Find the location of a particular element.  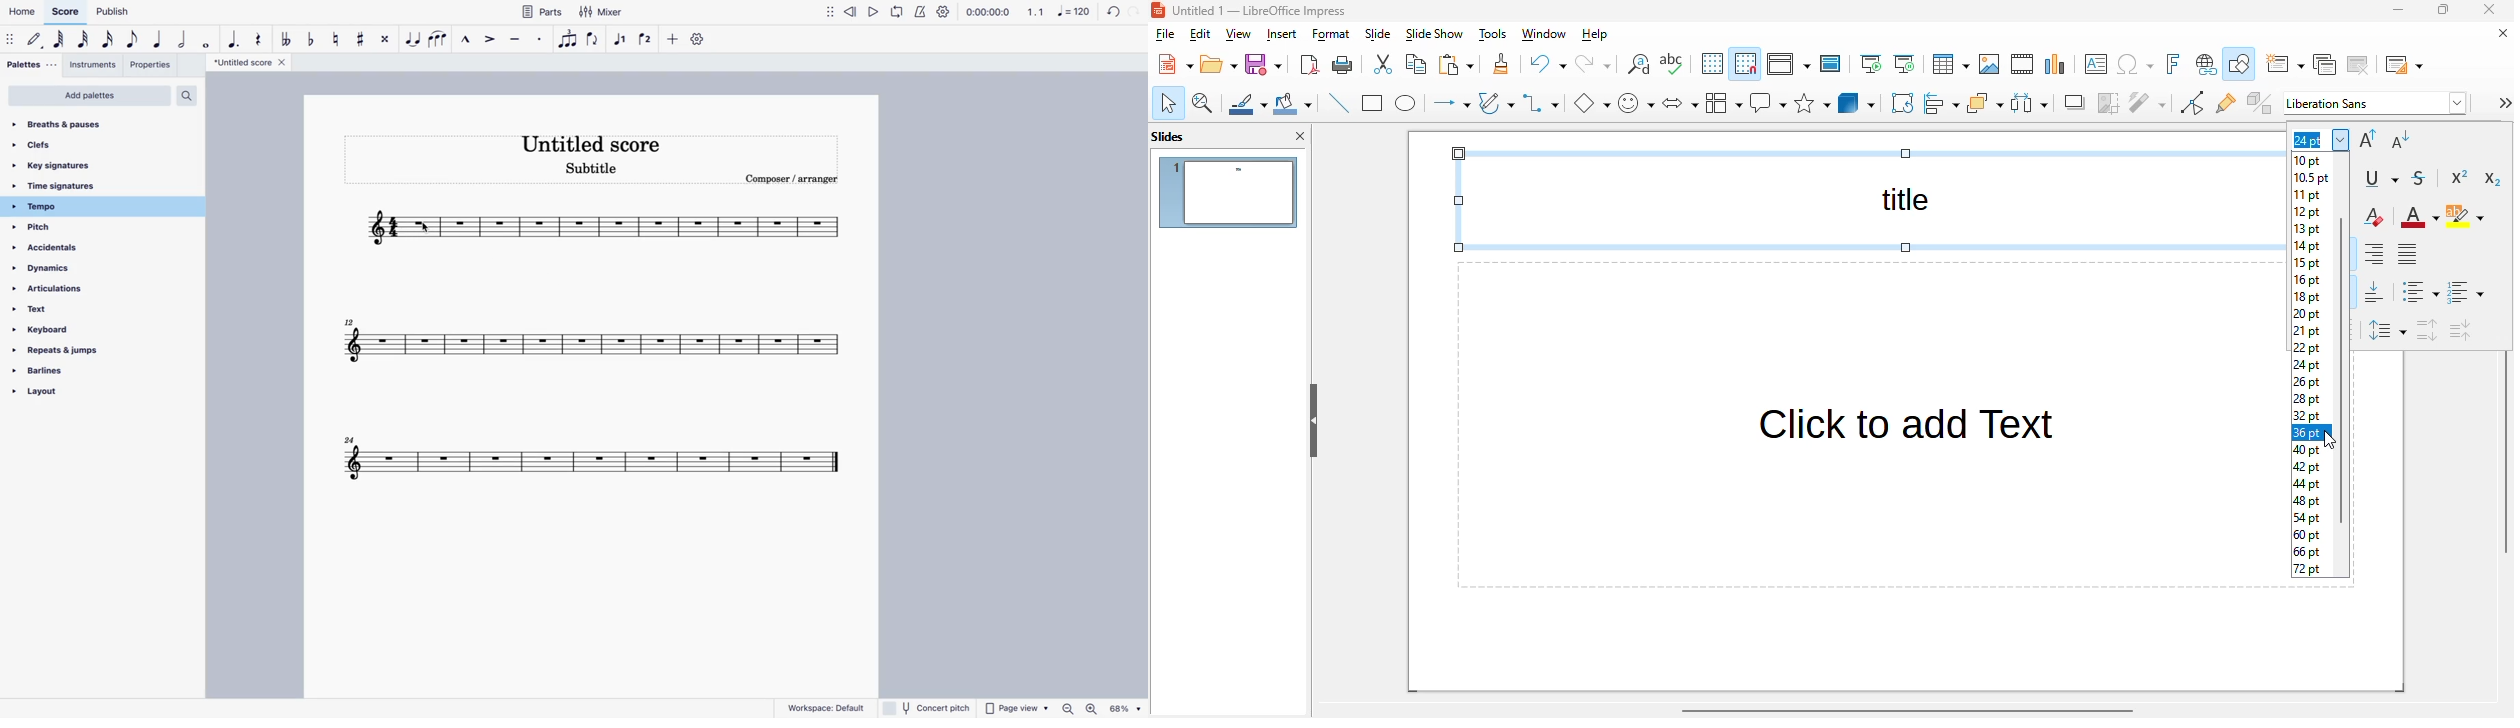

subscript is located at coordinates (2492, 178).